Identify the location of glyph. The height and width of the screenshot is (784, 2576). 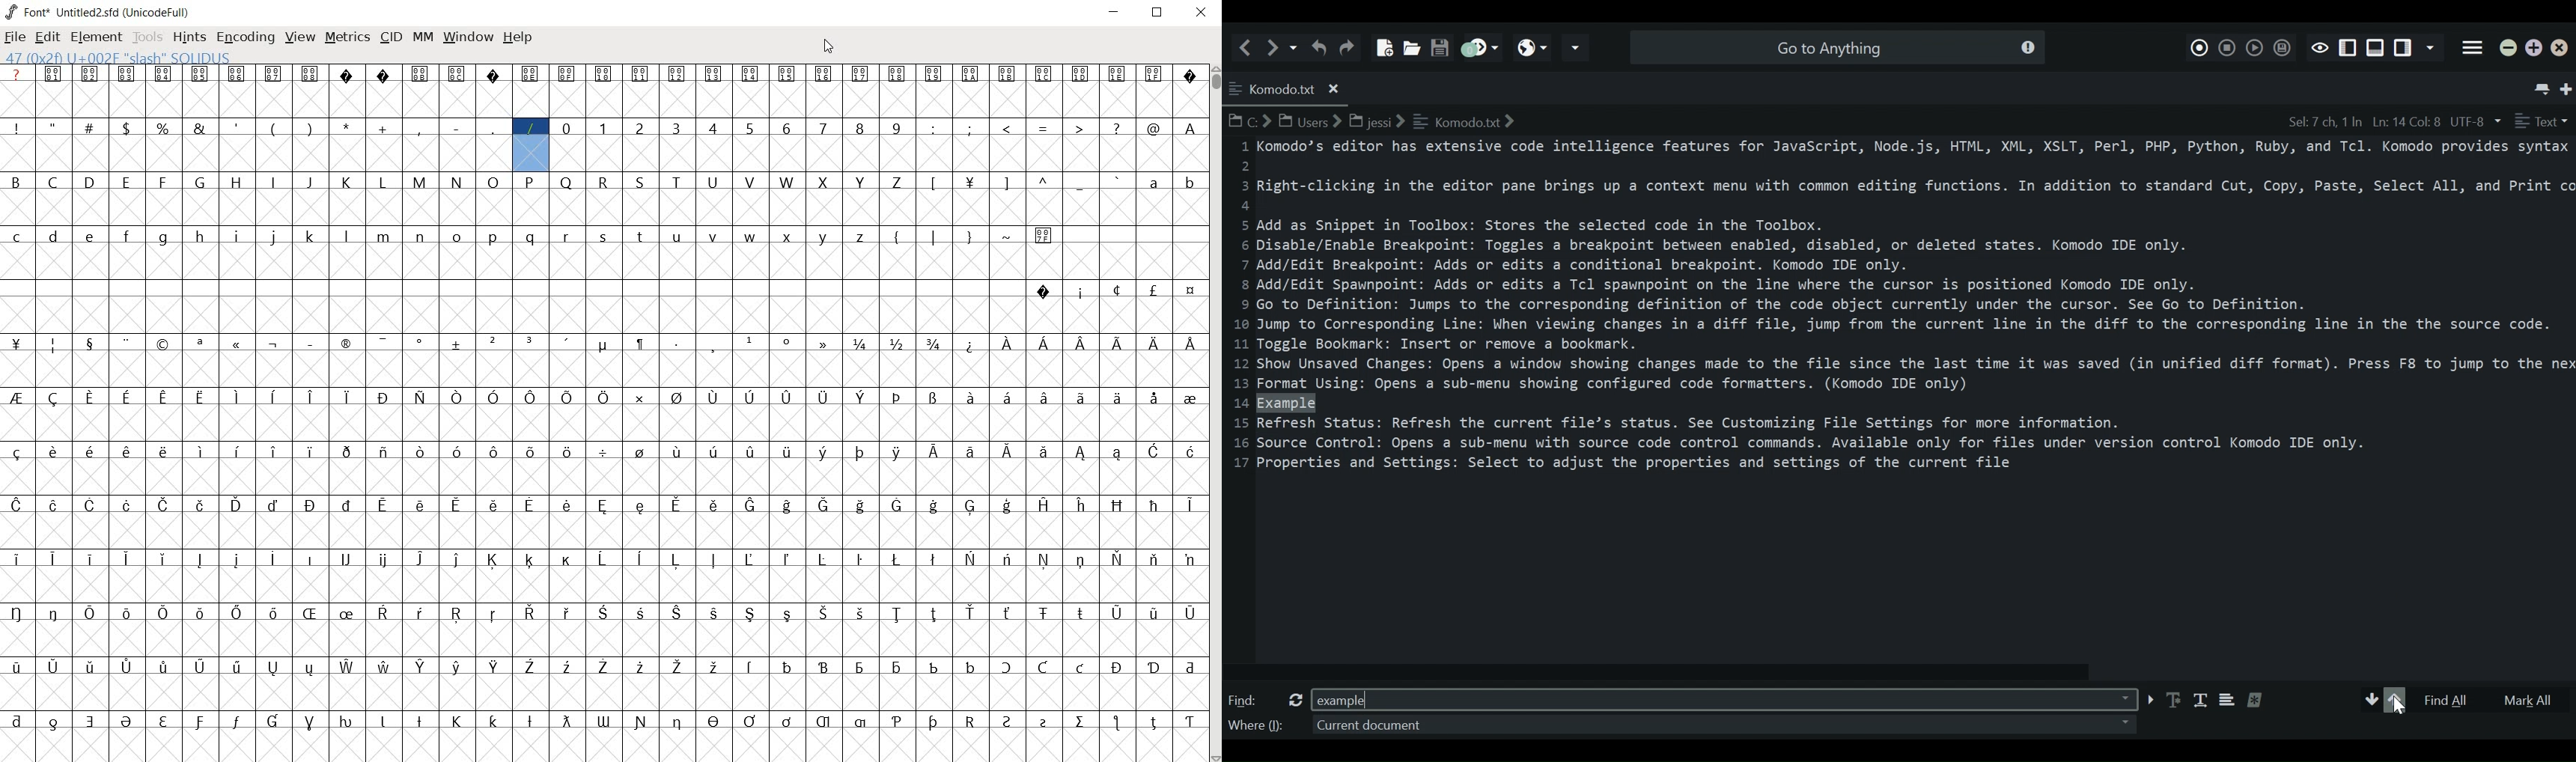
(934, 668).